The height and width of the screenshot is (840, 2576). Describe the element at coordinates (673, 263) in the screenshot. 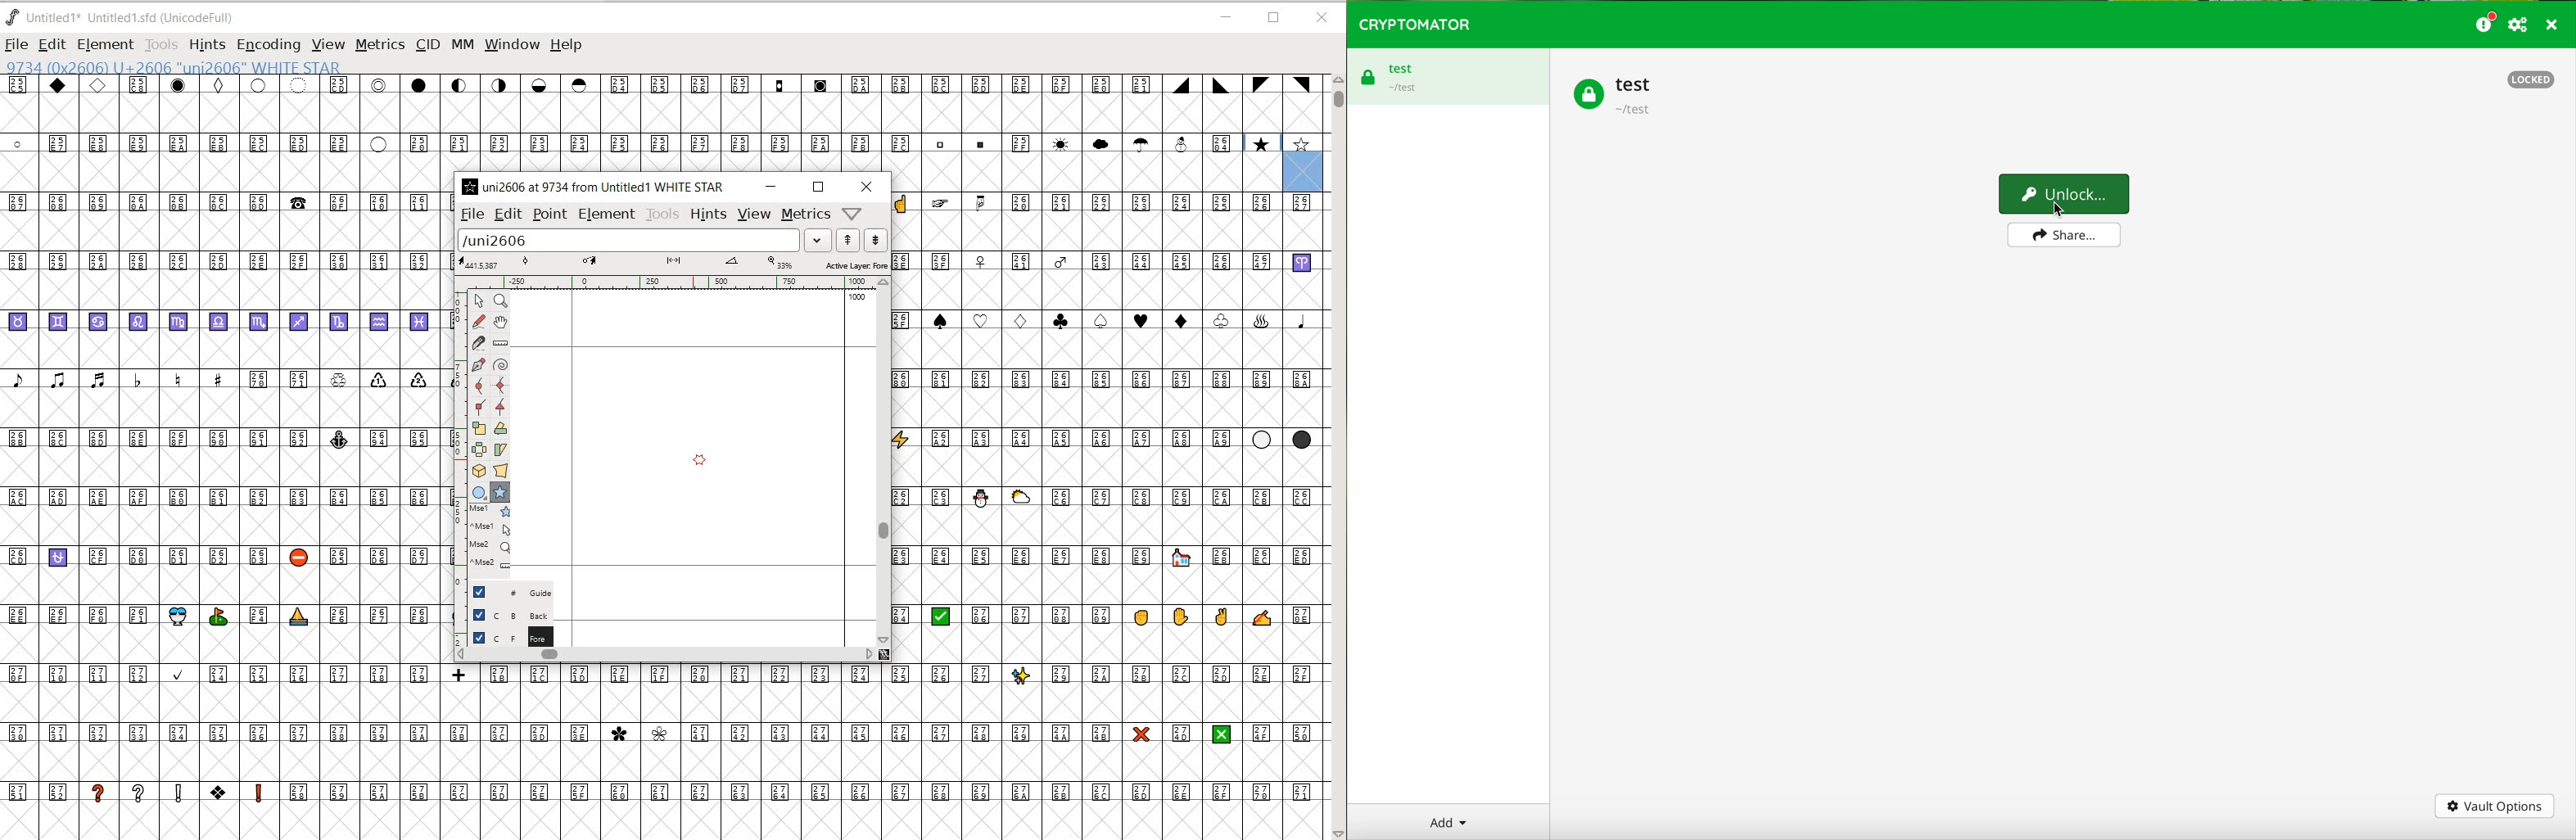

I see `ACTIVE LAYER` at that location.